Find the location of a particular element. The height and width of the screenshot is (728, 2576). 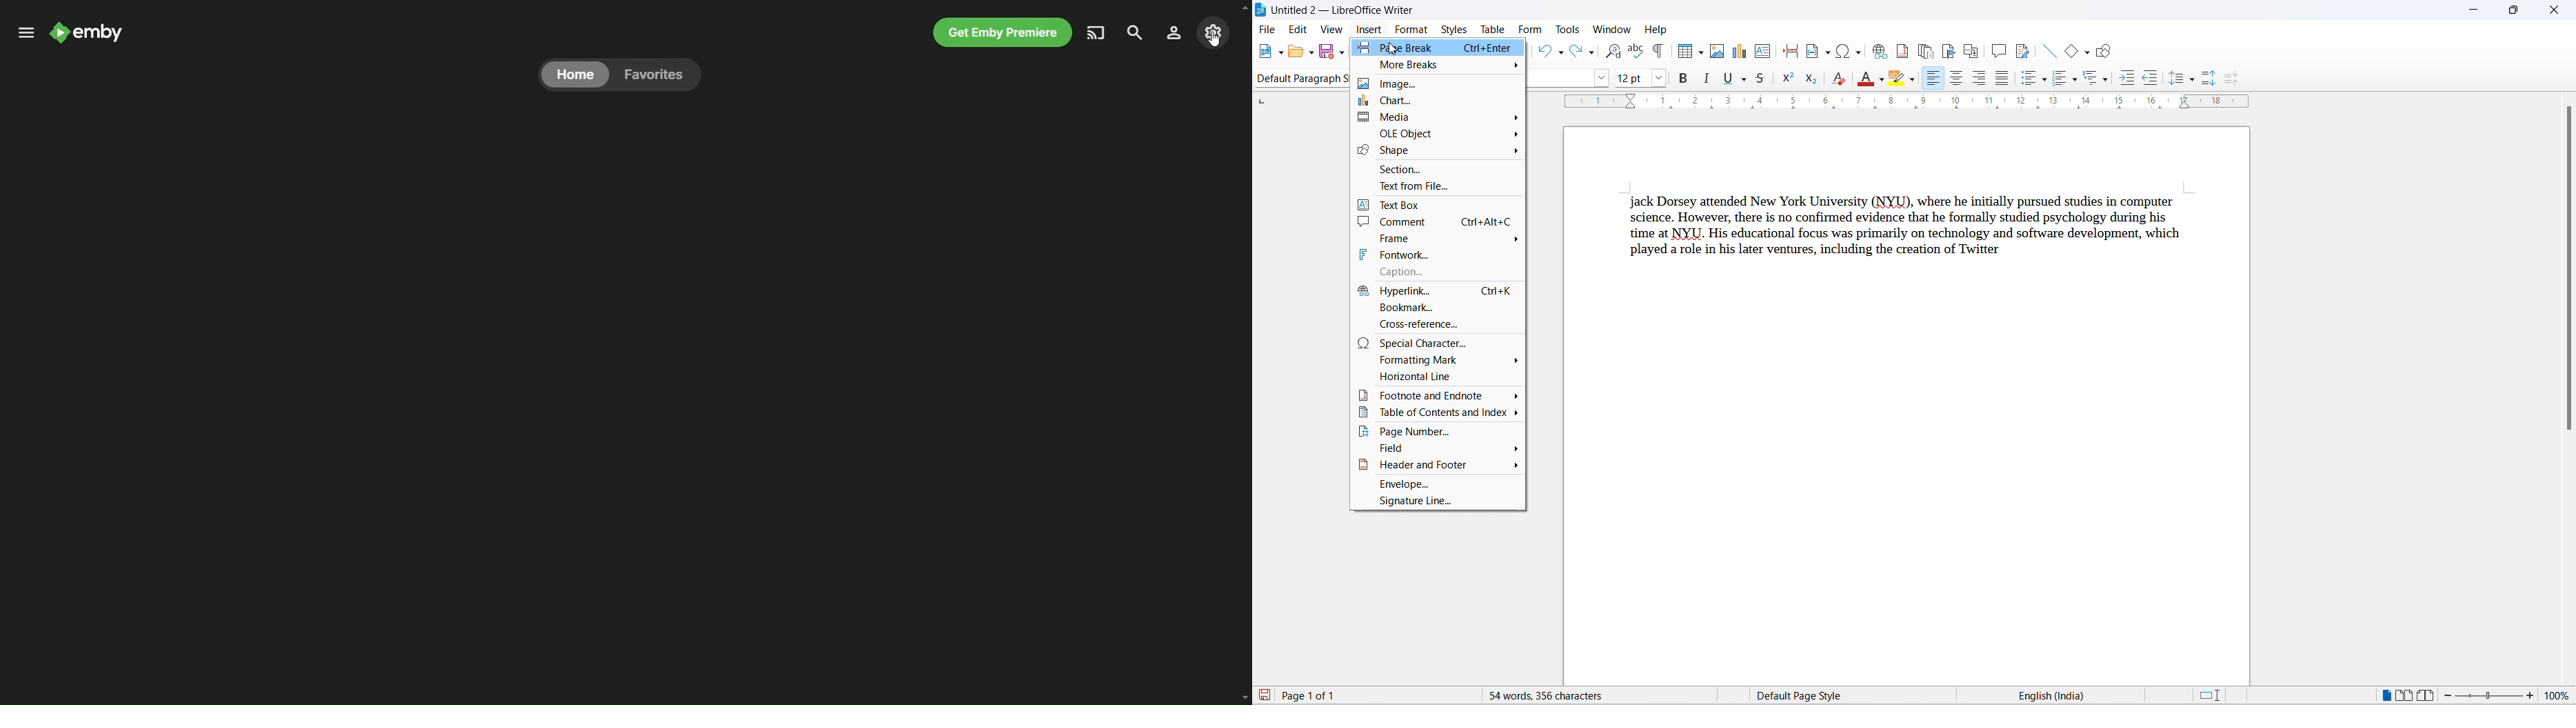

form is located at coordinates (1531, 29).